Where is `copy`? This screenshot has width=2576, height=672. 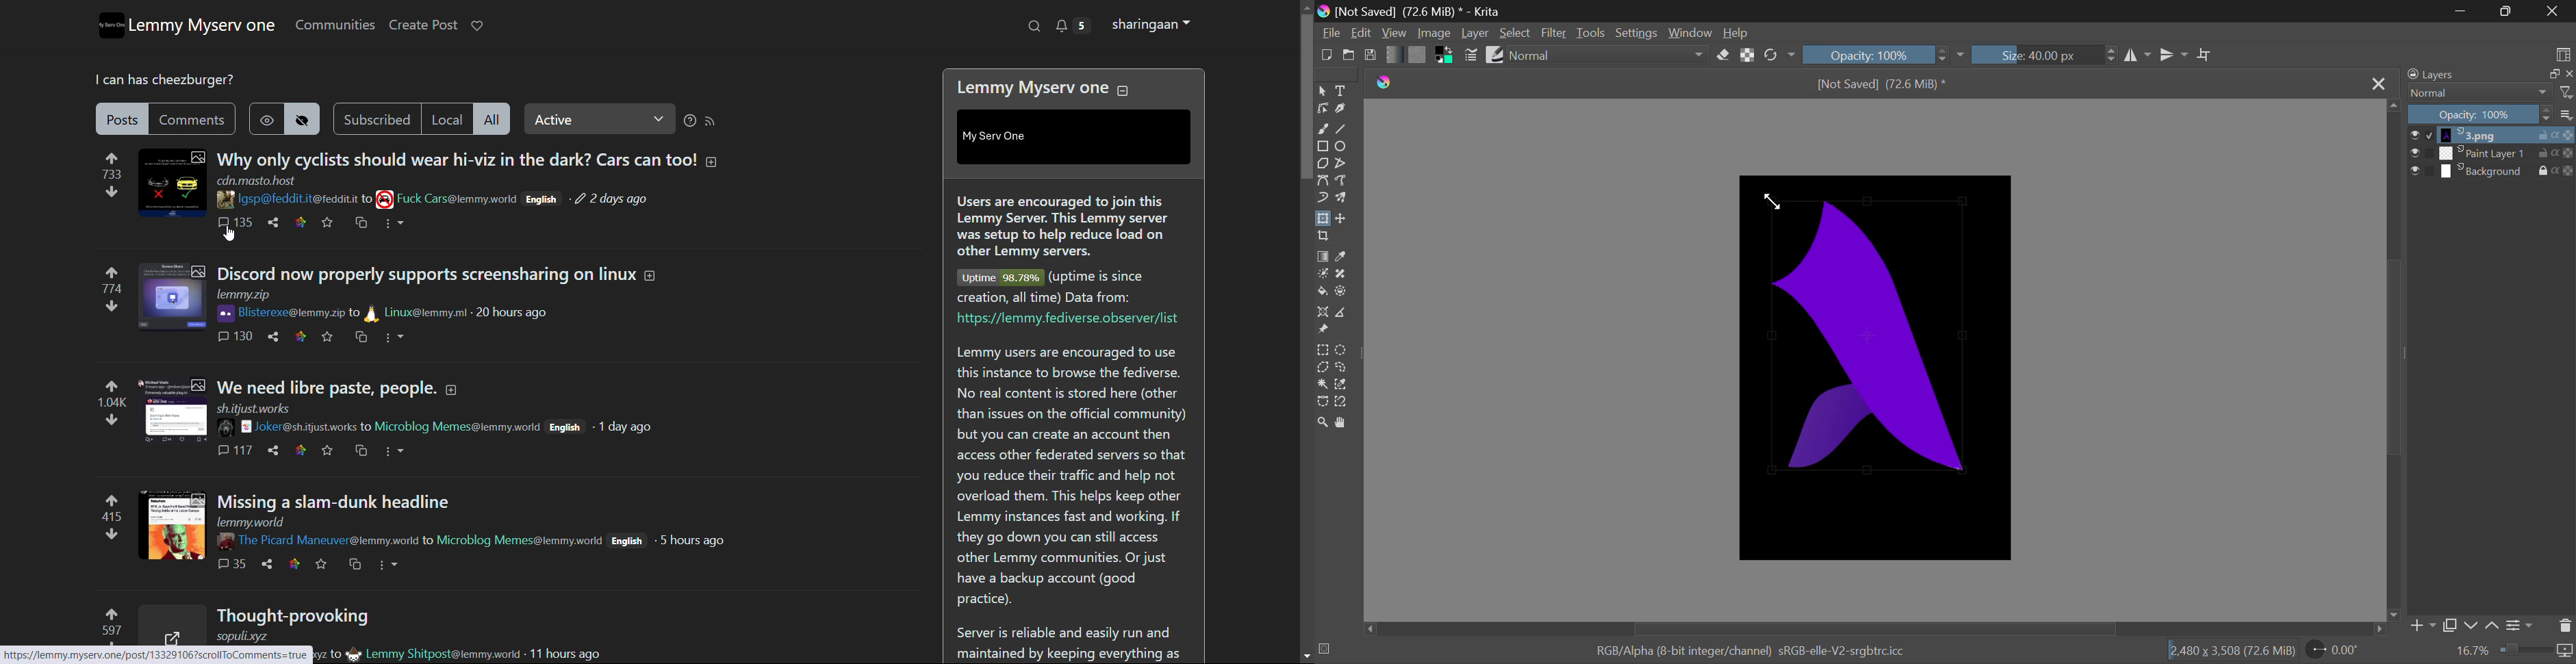 copy is located at coordinates (2552, 74).